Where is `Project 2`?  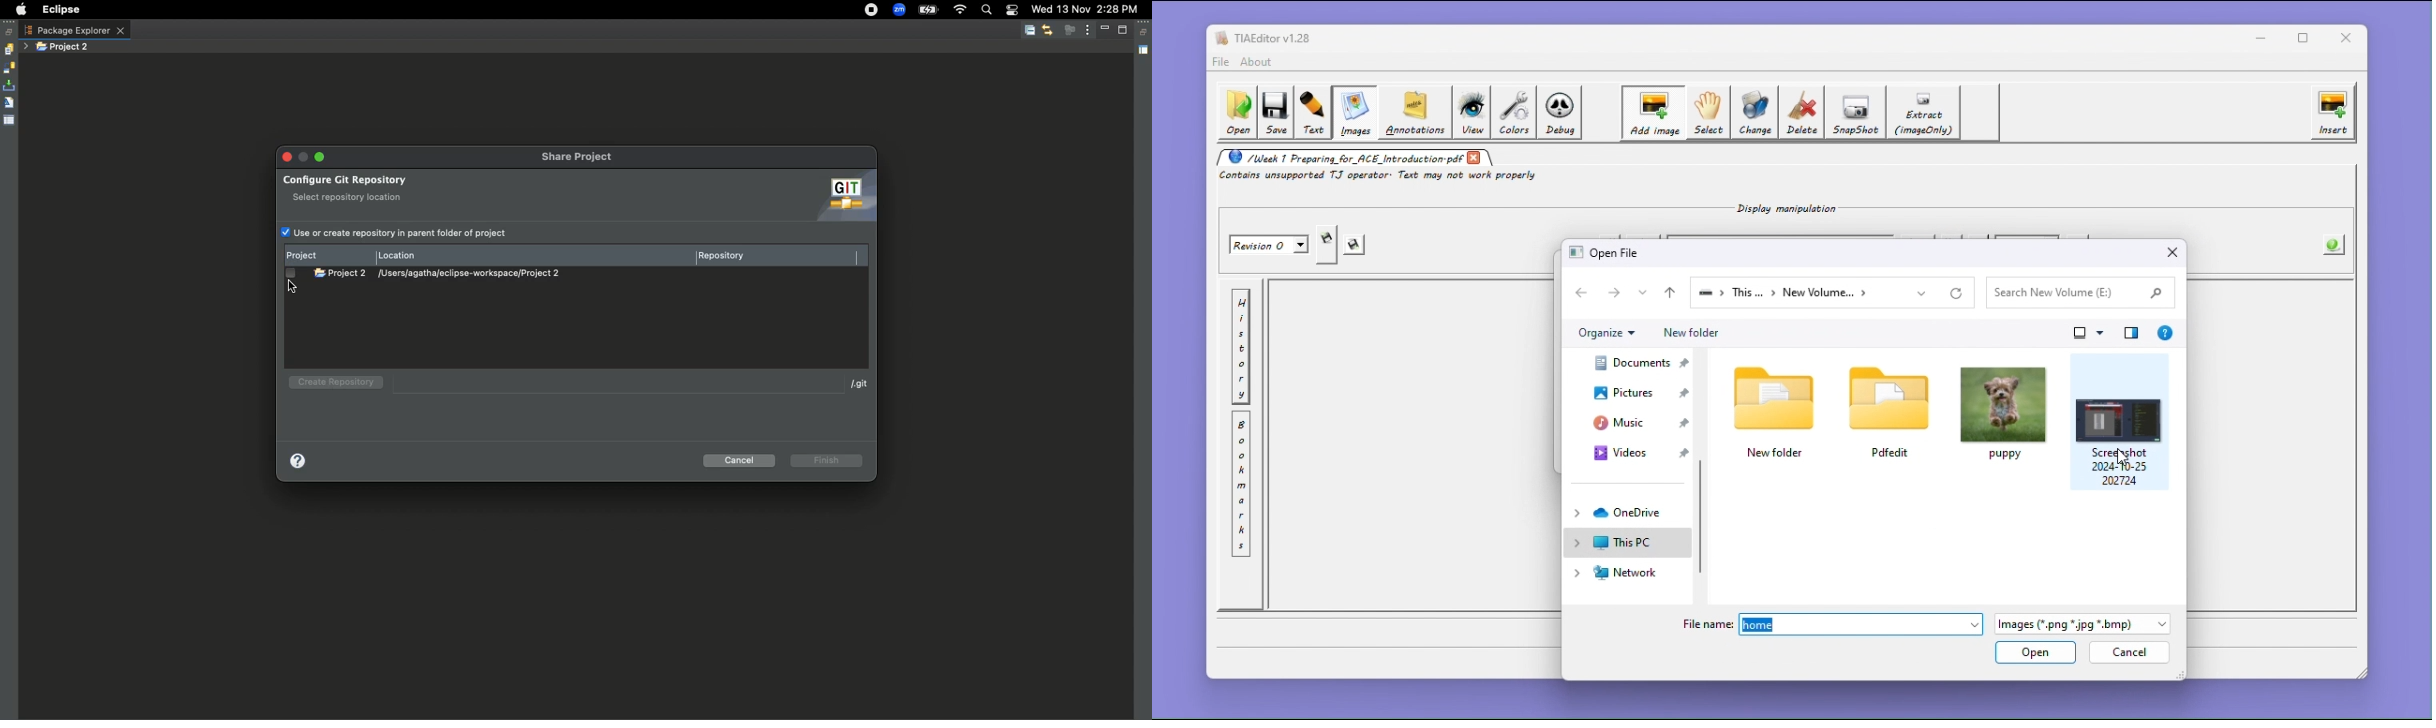
Project 2 is located at coordinates (64, 47).